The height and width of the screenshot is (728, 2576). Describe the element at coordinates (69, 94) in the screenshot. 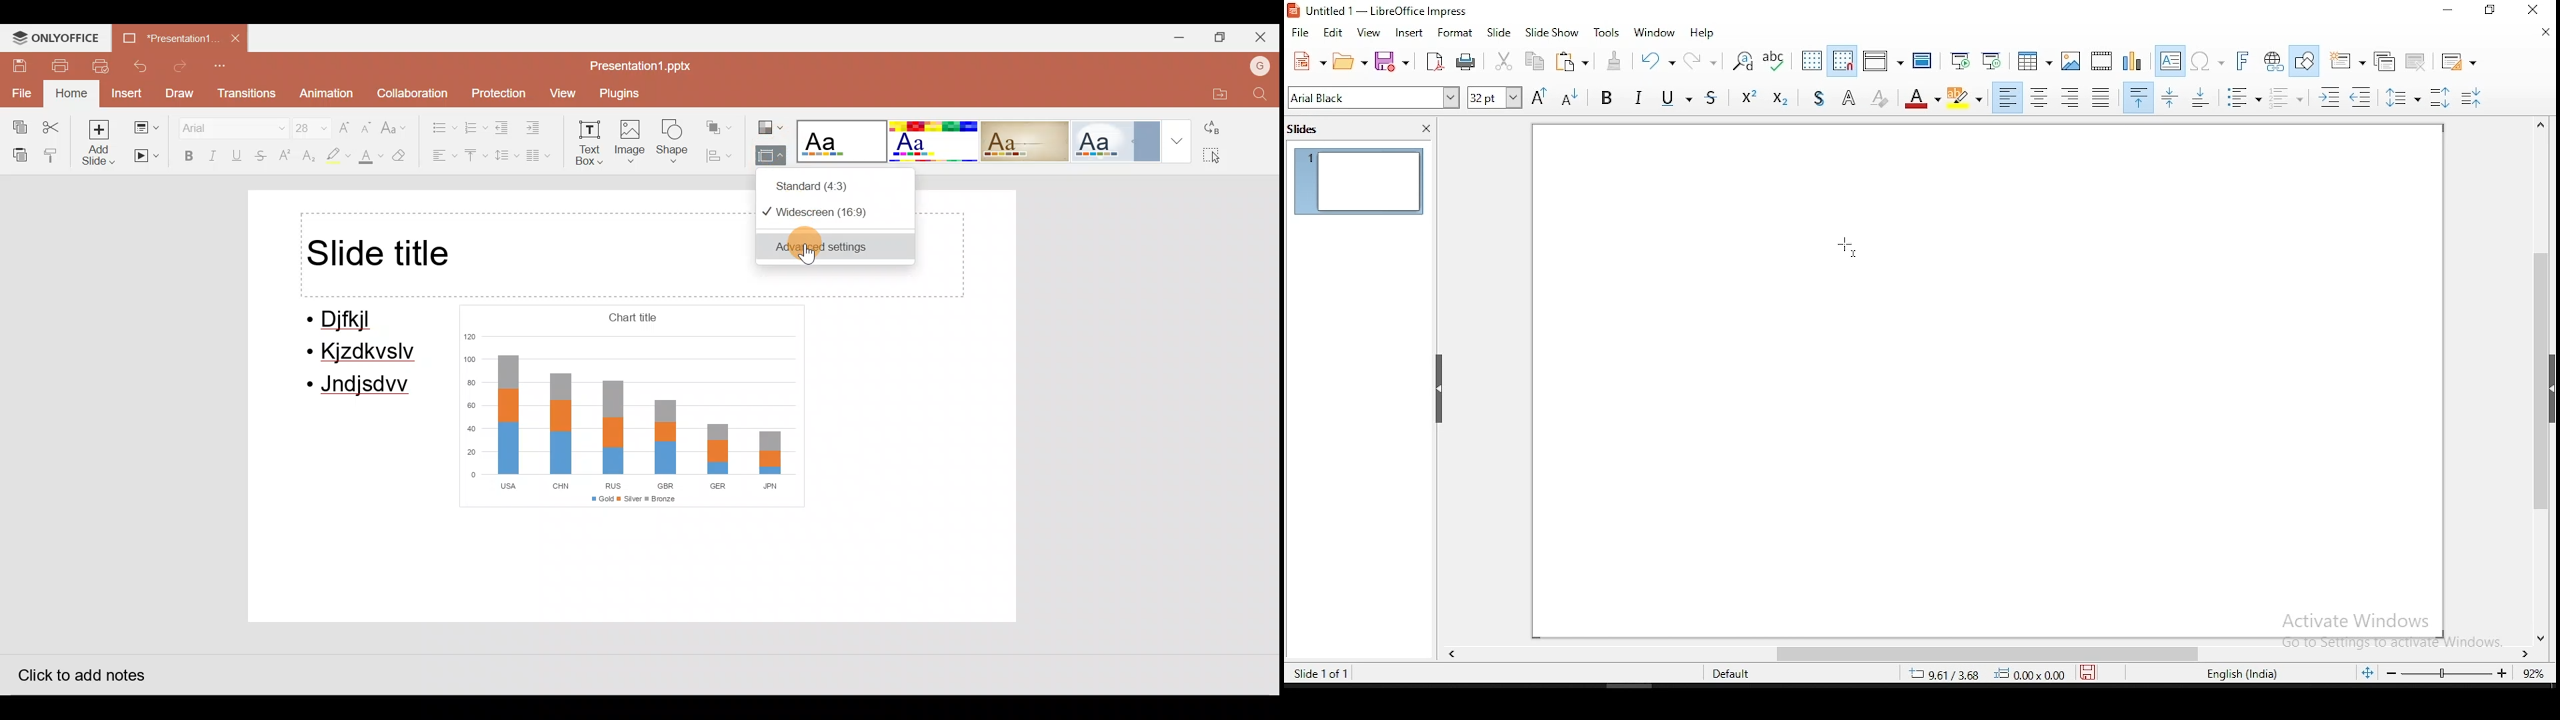

I see `Home` at that location.